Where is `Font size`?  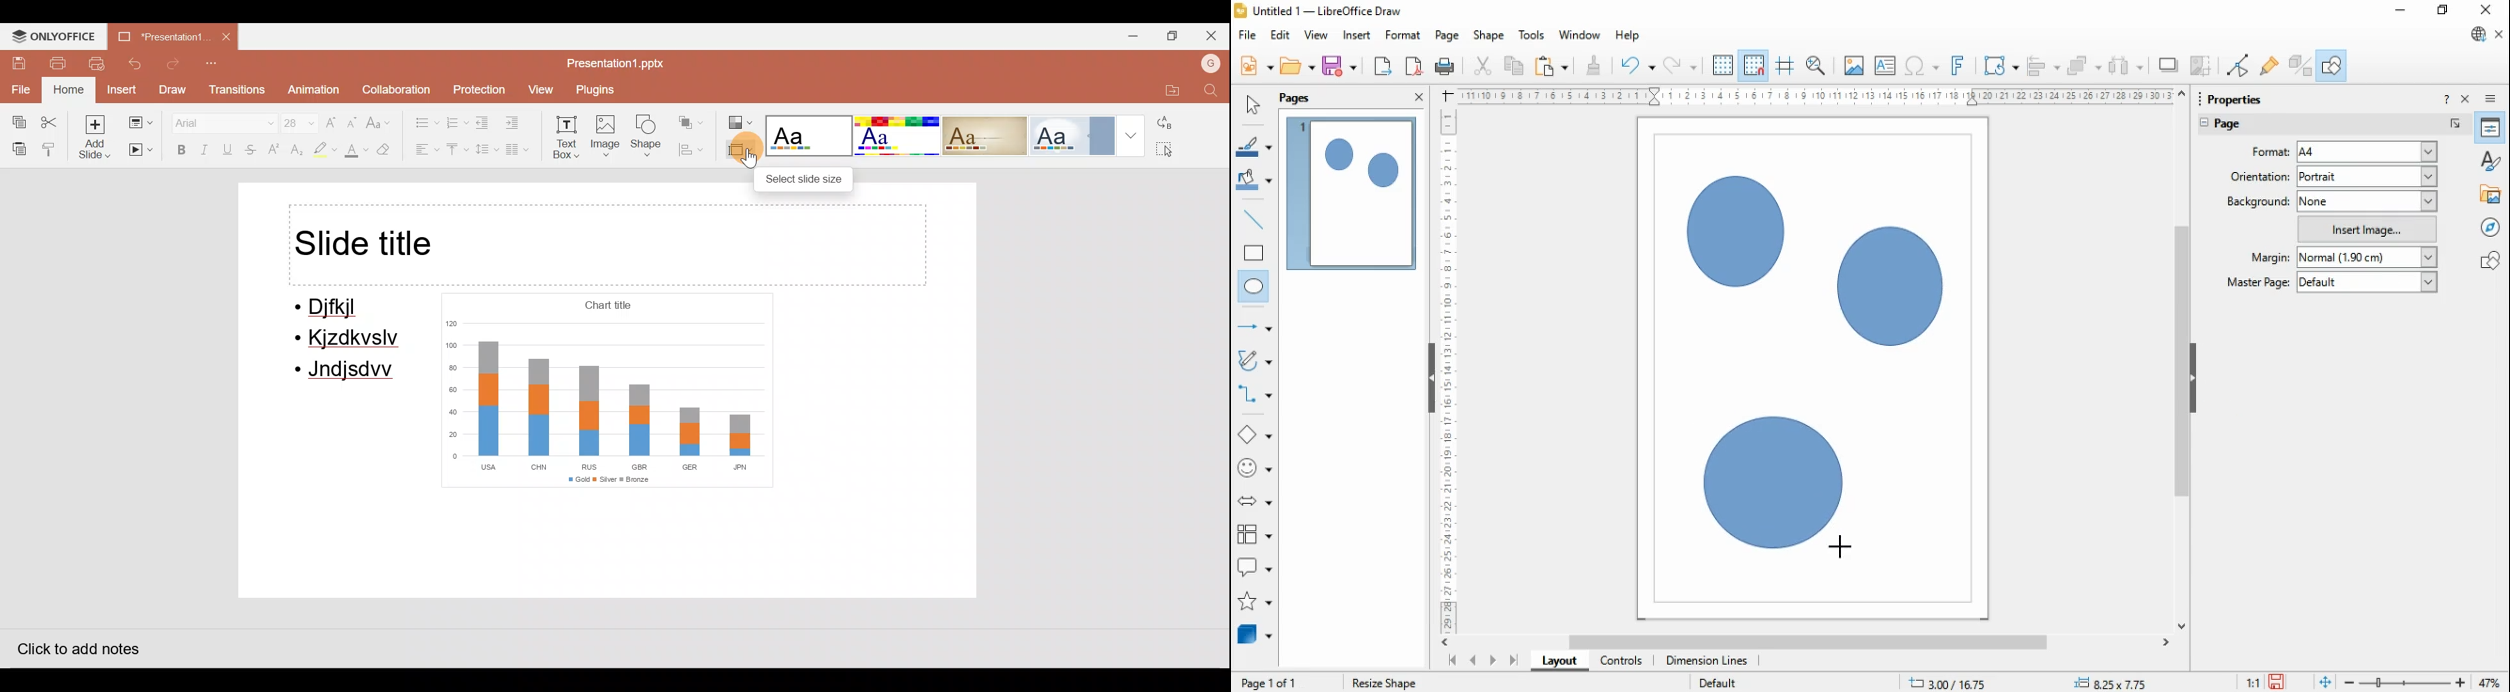
Font size is located at coordinates (292, 120).